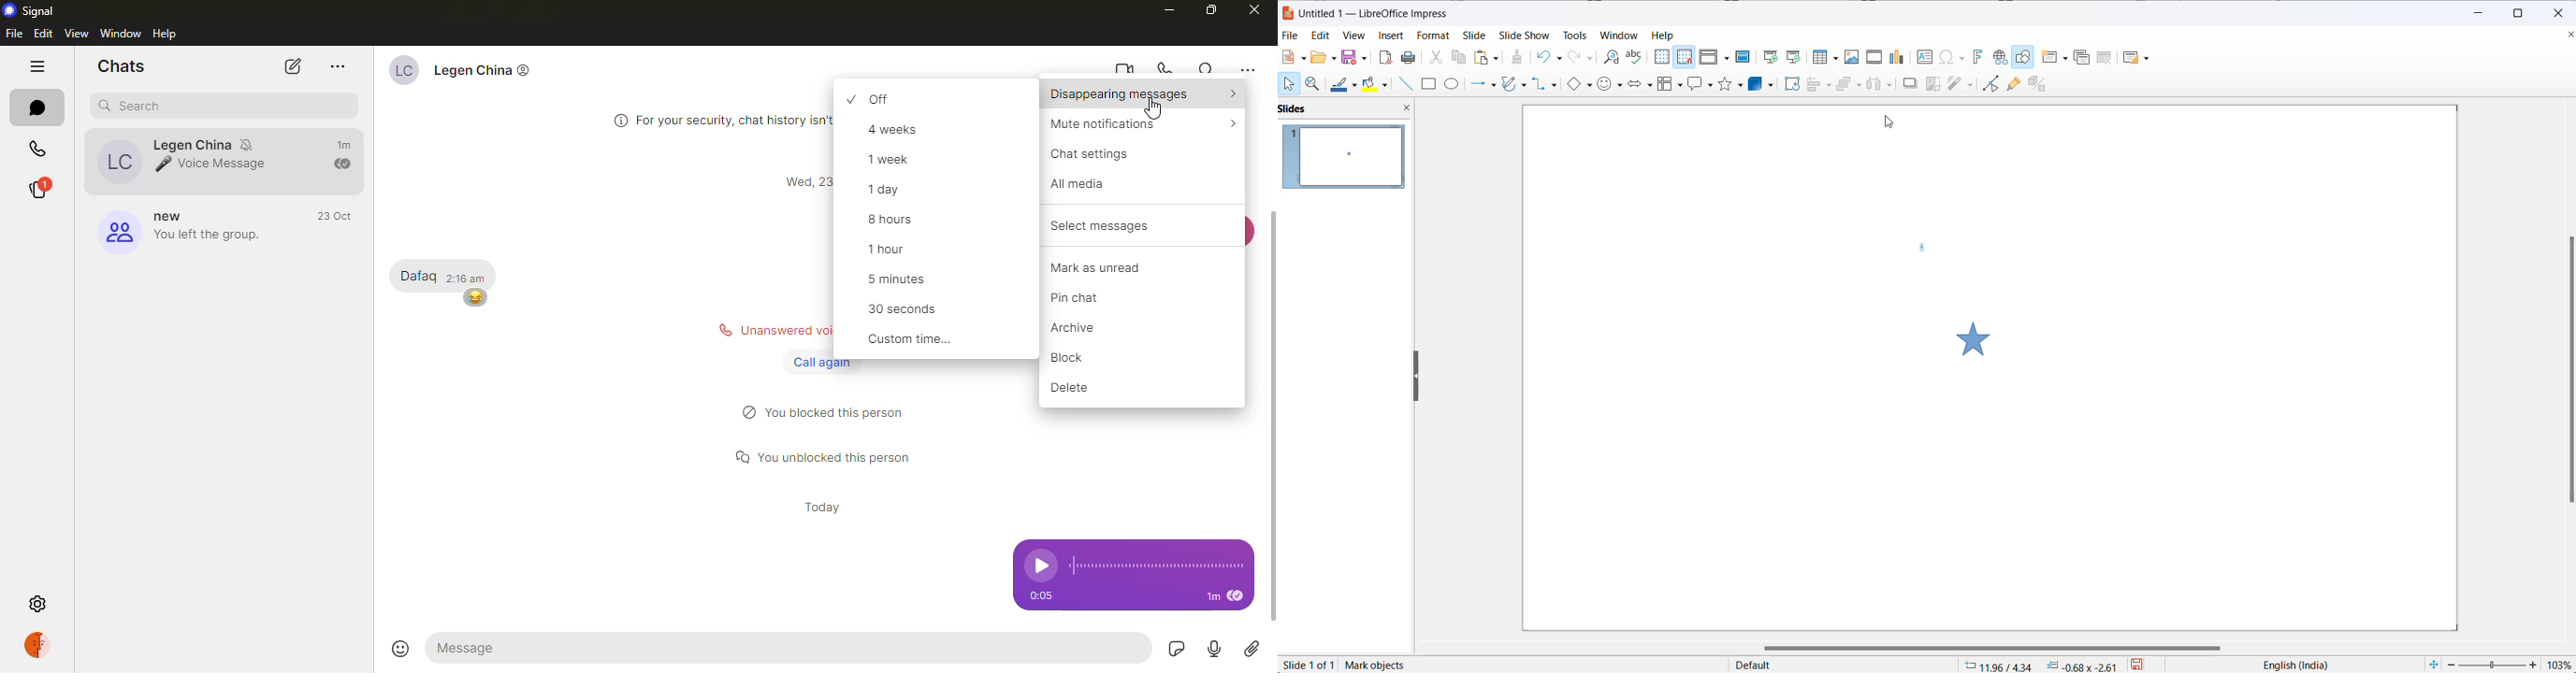 This screenshot has width=2576, height=700. I want to click on star shapes, so click(1730, 86).